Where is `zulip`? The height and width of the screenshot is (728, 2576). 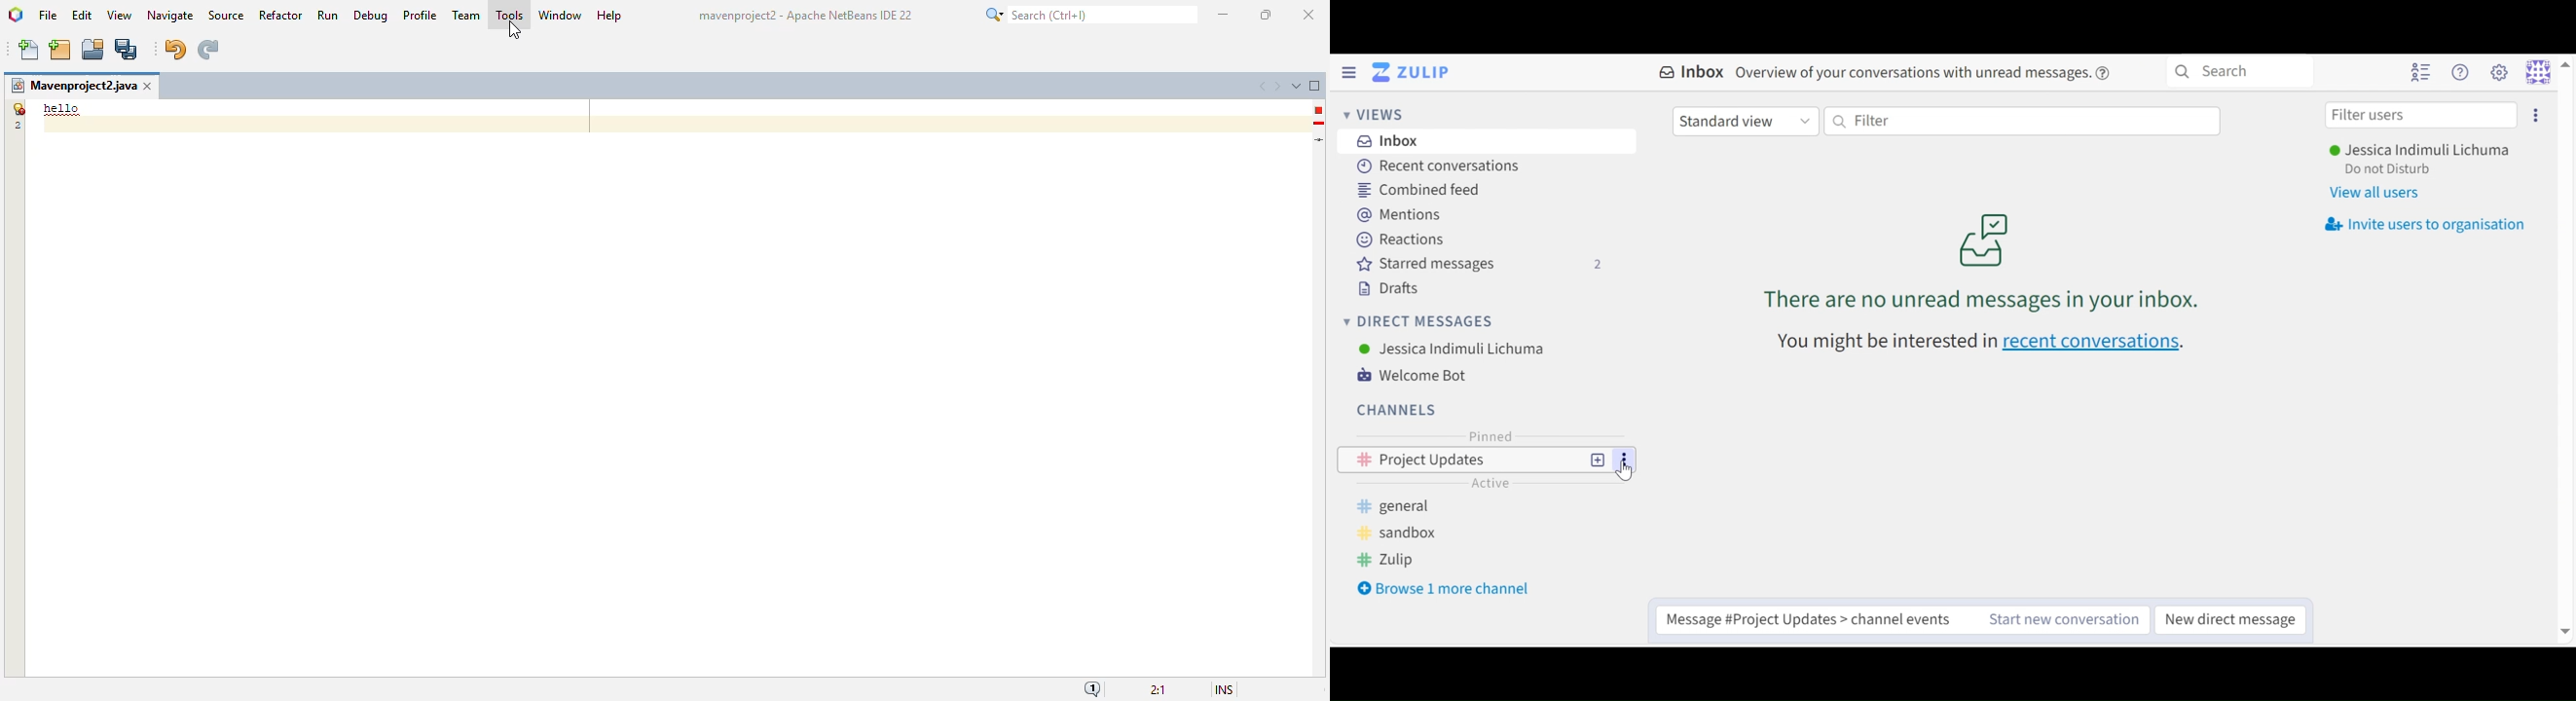 zulip is located at coordinates (1384, 559).